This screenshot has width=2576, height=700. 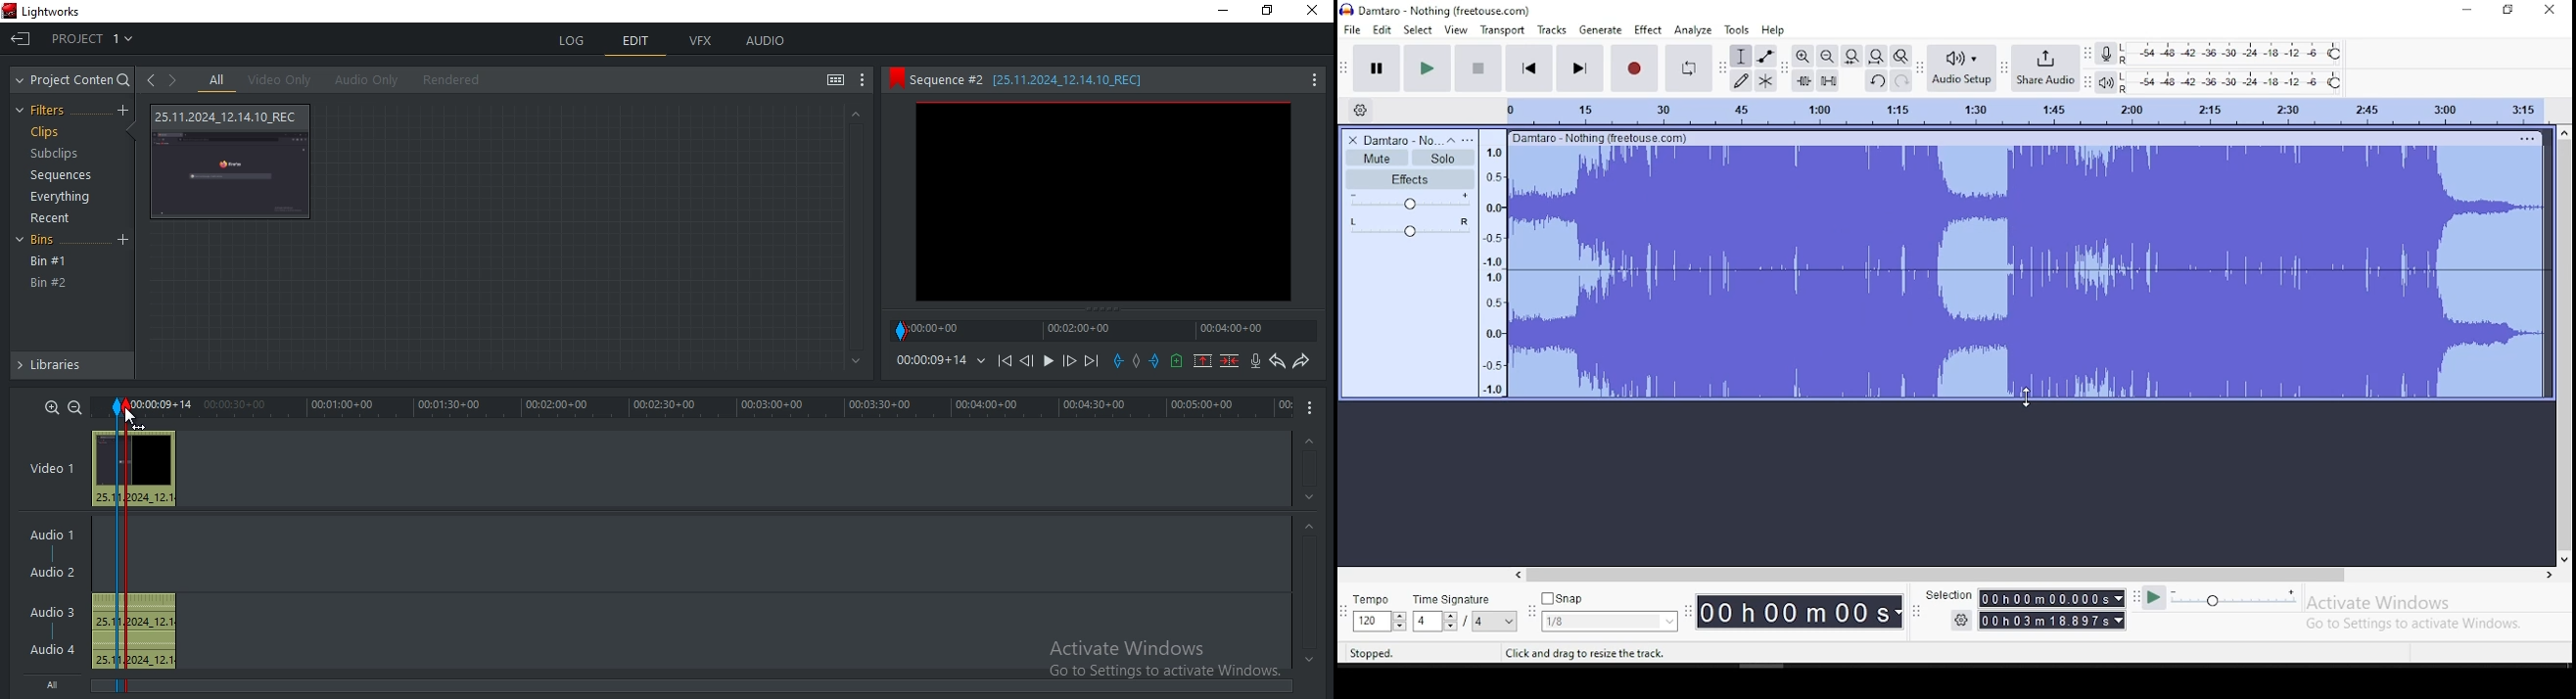 I want to click on sequence #2, so click(x=1082, y=80).